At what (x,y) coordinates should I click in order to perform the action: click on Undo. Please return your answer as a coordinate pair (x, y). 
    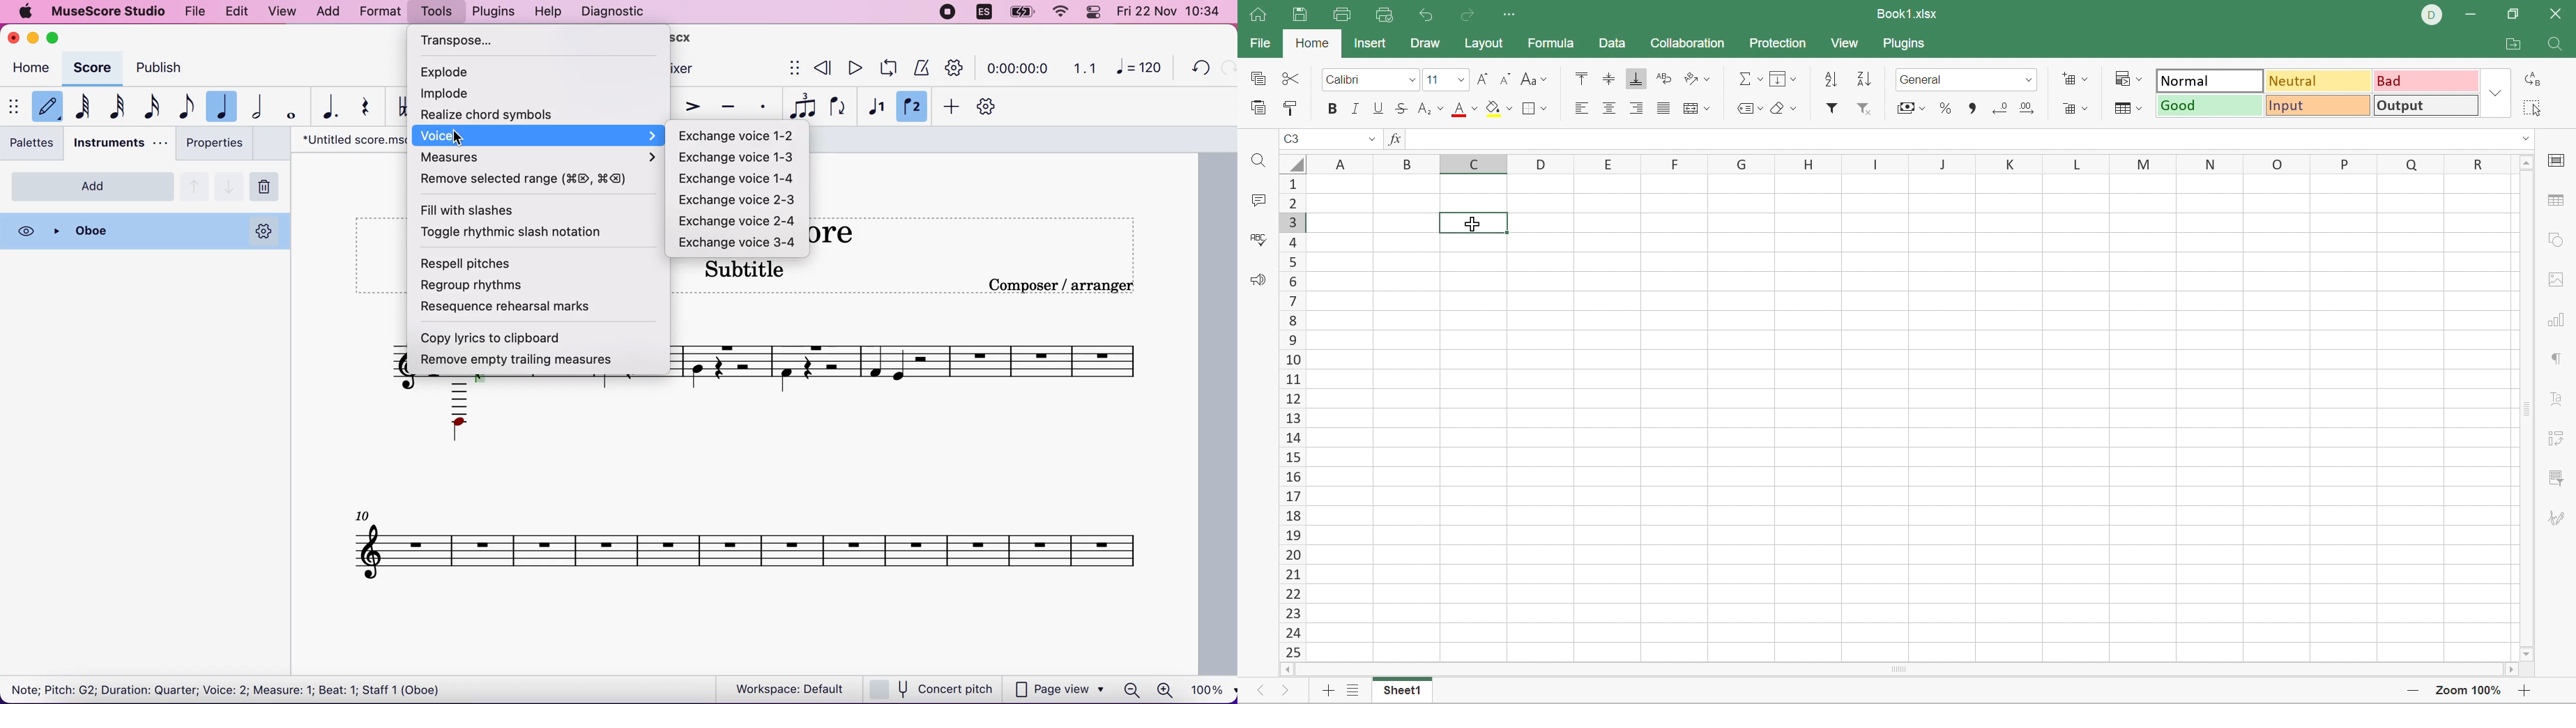
    Looking at the image, I should click on (1428, 15).